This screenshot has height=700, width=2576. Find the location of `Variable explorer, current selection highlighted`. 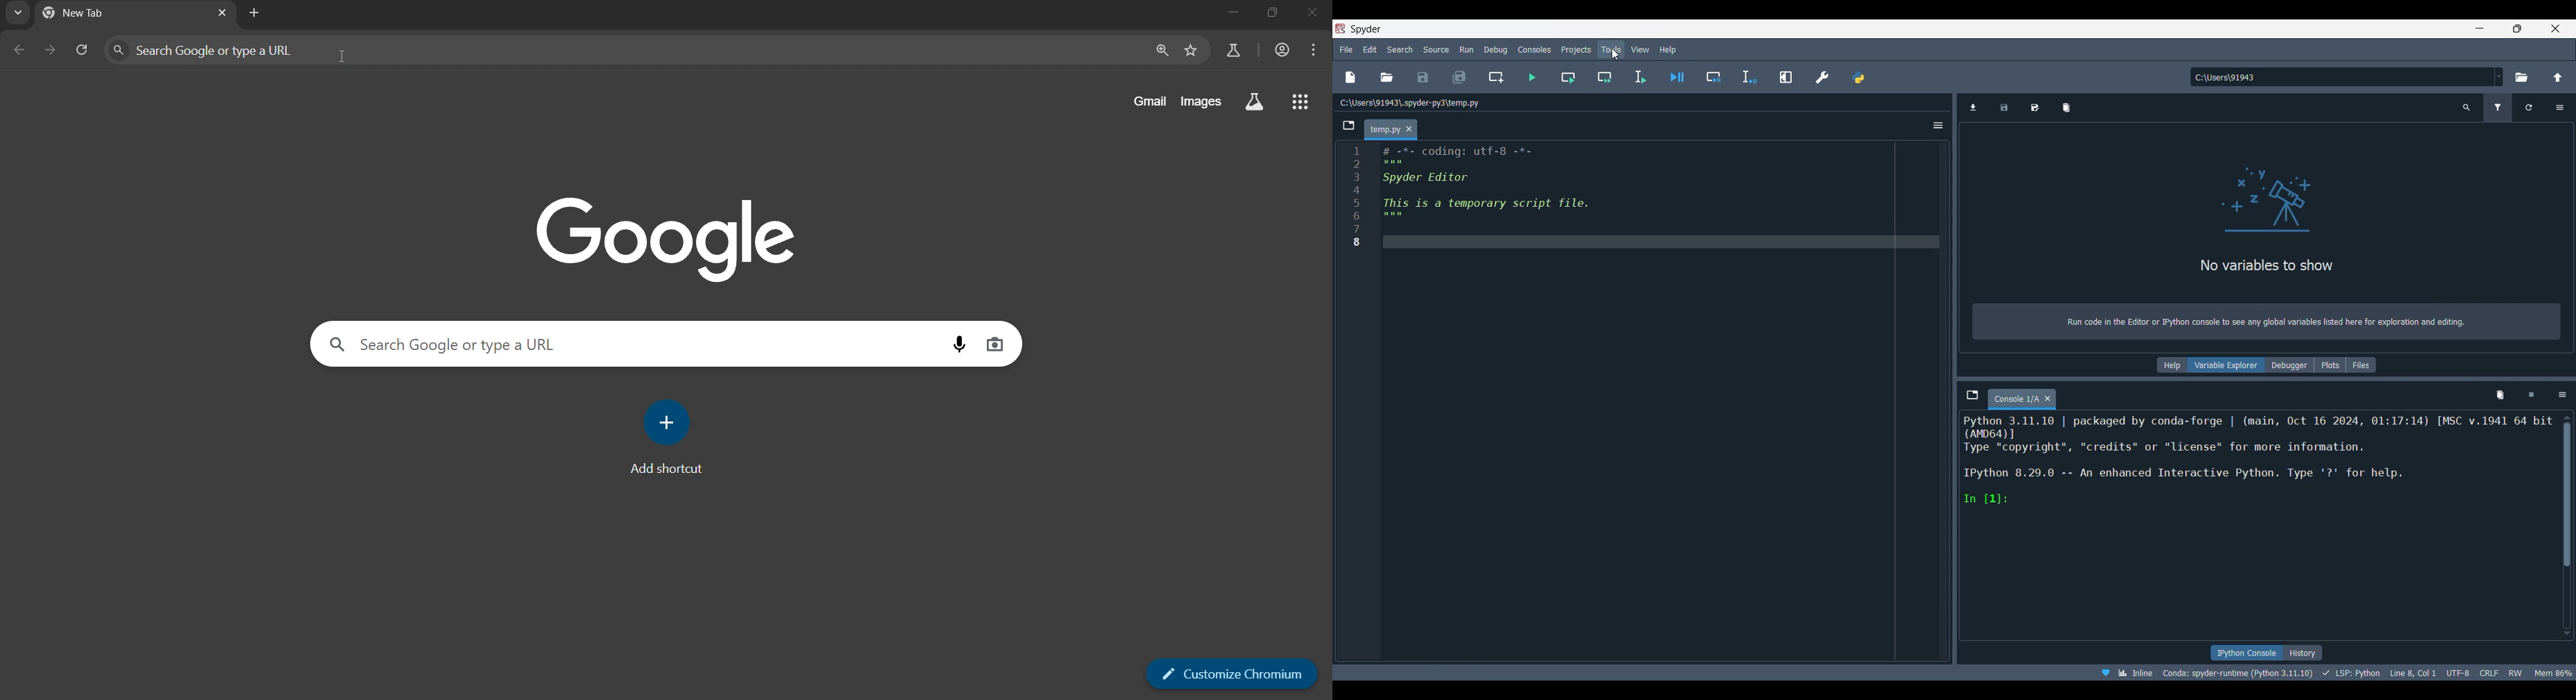

Variable explorer, current selection highlighted is located at coordinates (2227, 365).